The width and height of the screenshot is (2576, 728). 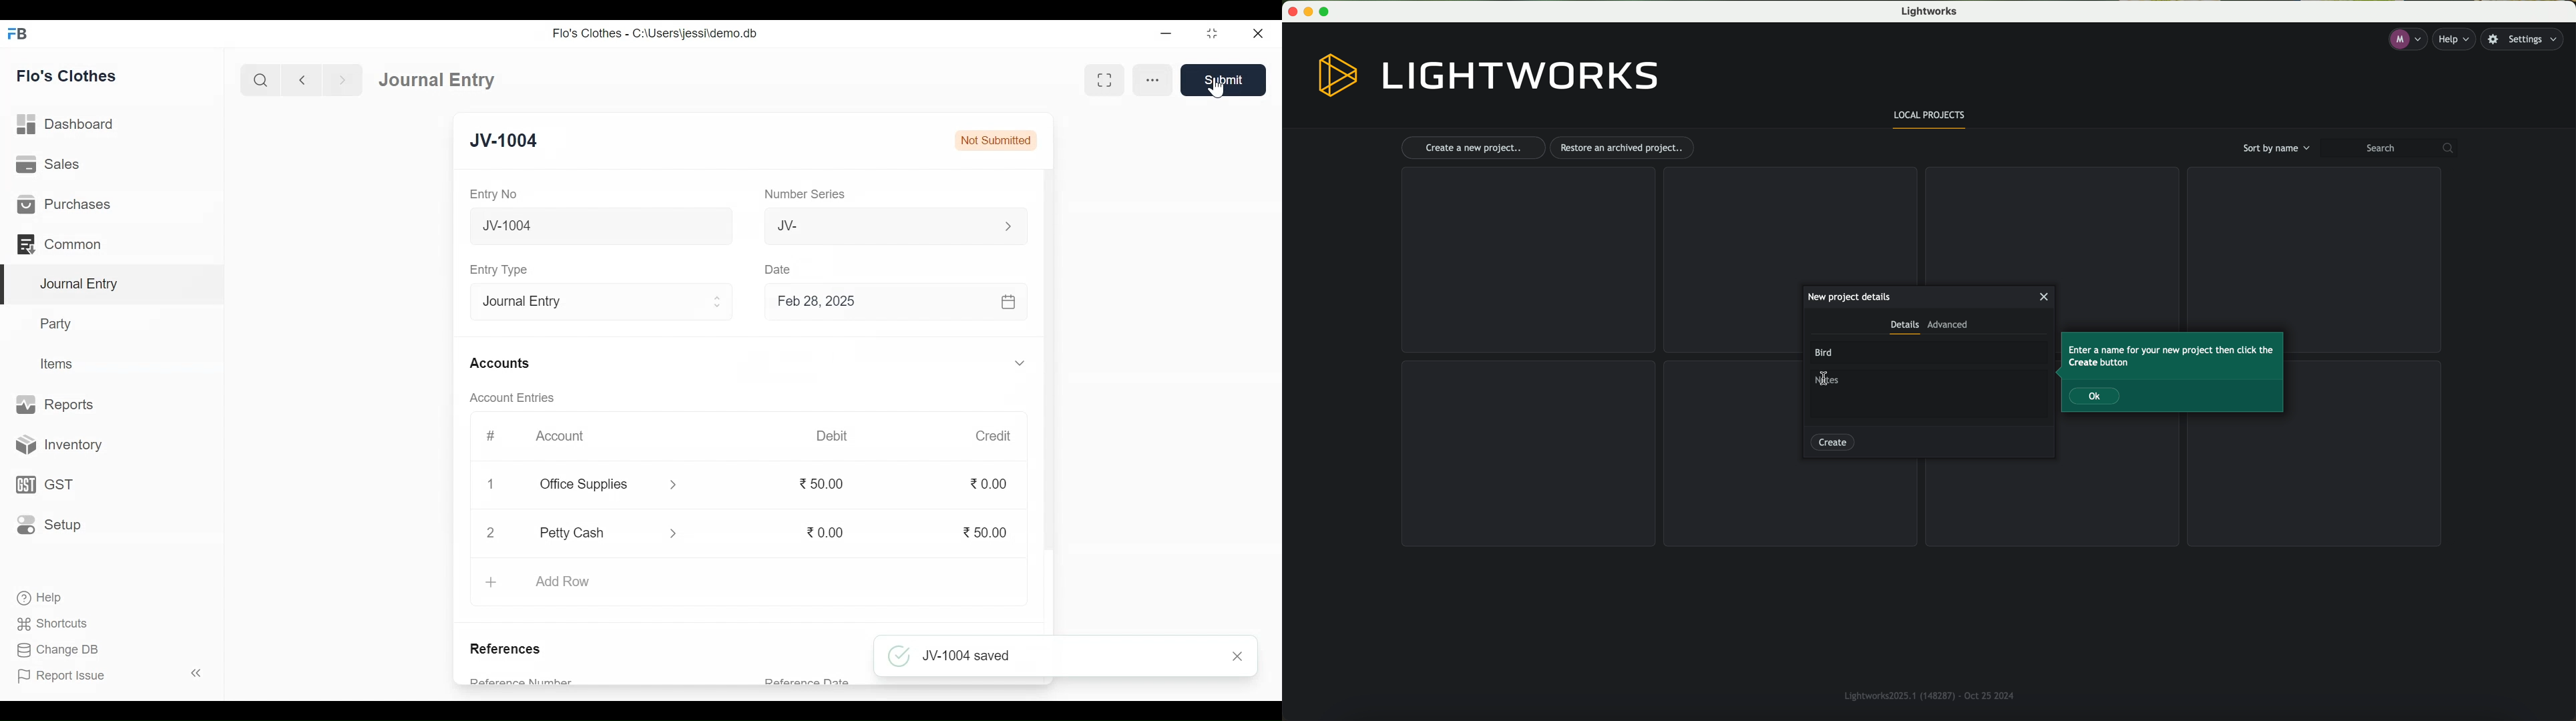 What do you see at coordinates (43, 486) in the screenshot?
I see `GST` at bounding box center [43, 486].